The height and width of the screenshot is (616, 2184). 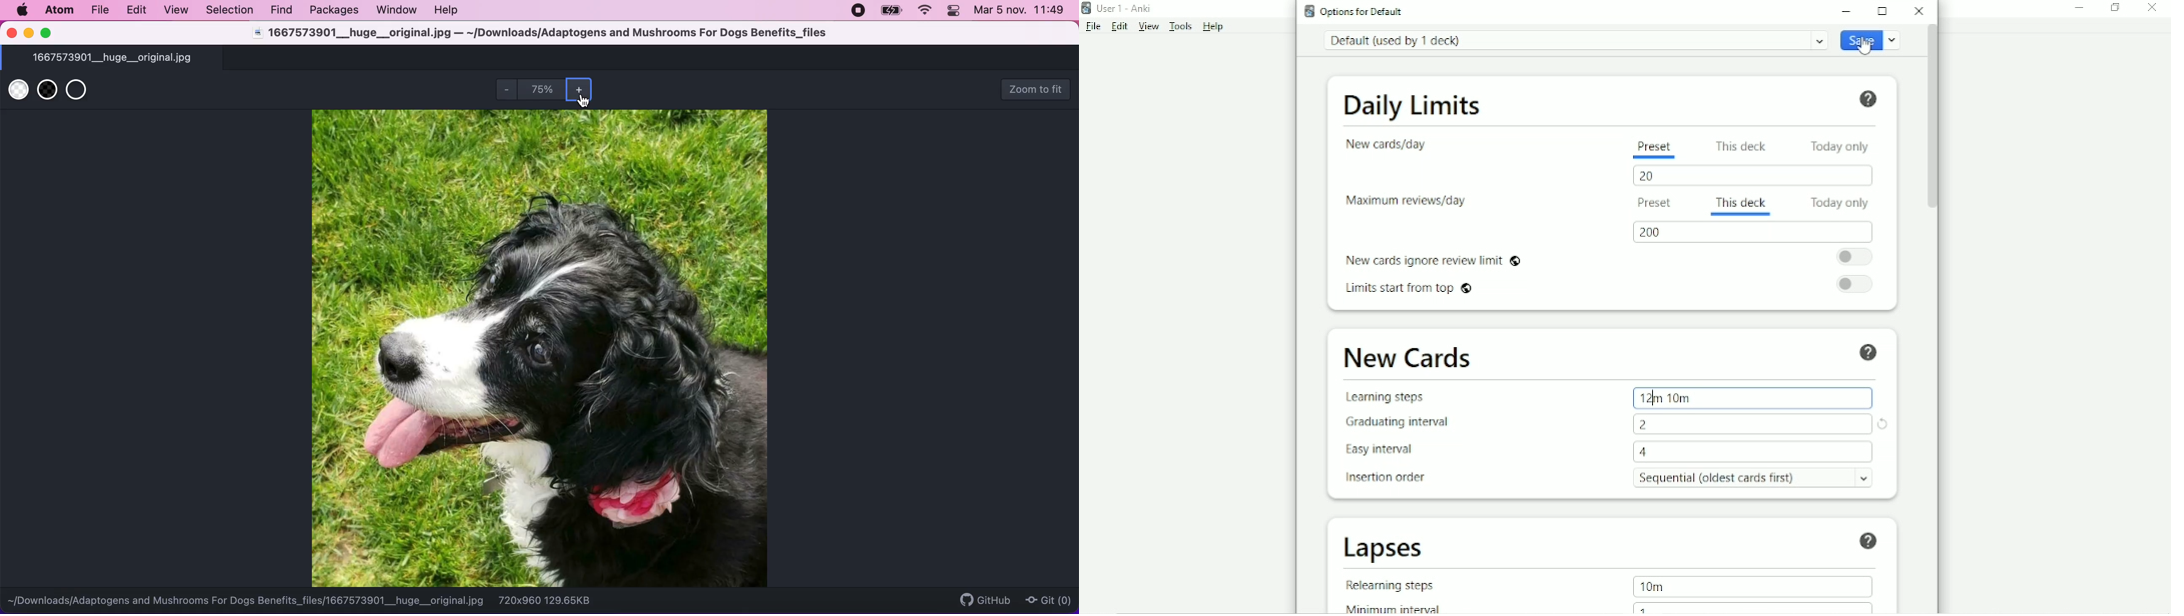 What do you see at coordinates (1667, 398) in the screenshot?
I see `12m 10m` at bounding box center [1667, 398].